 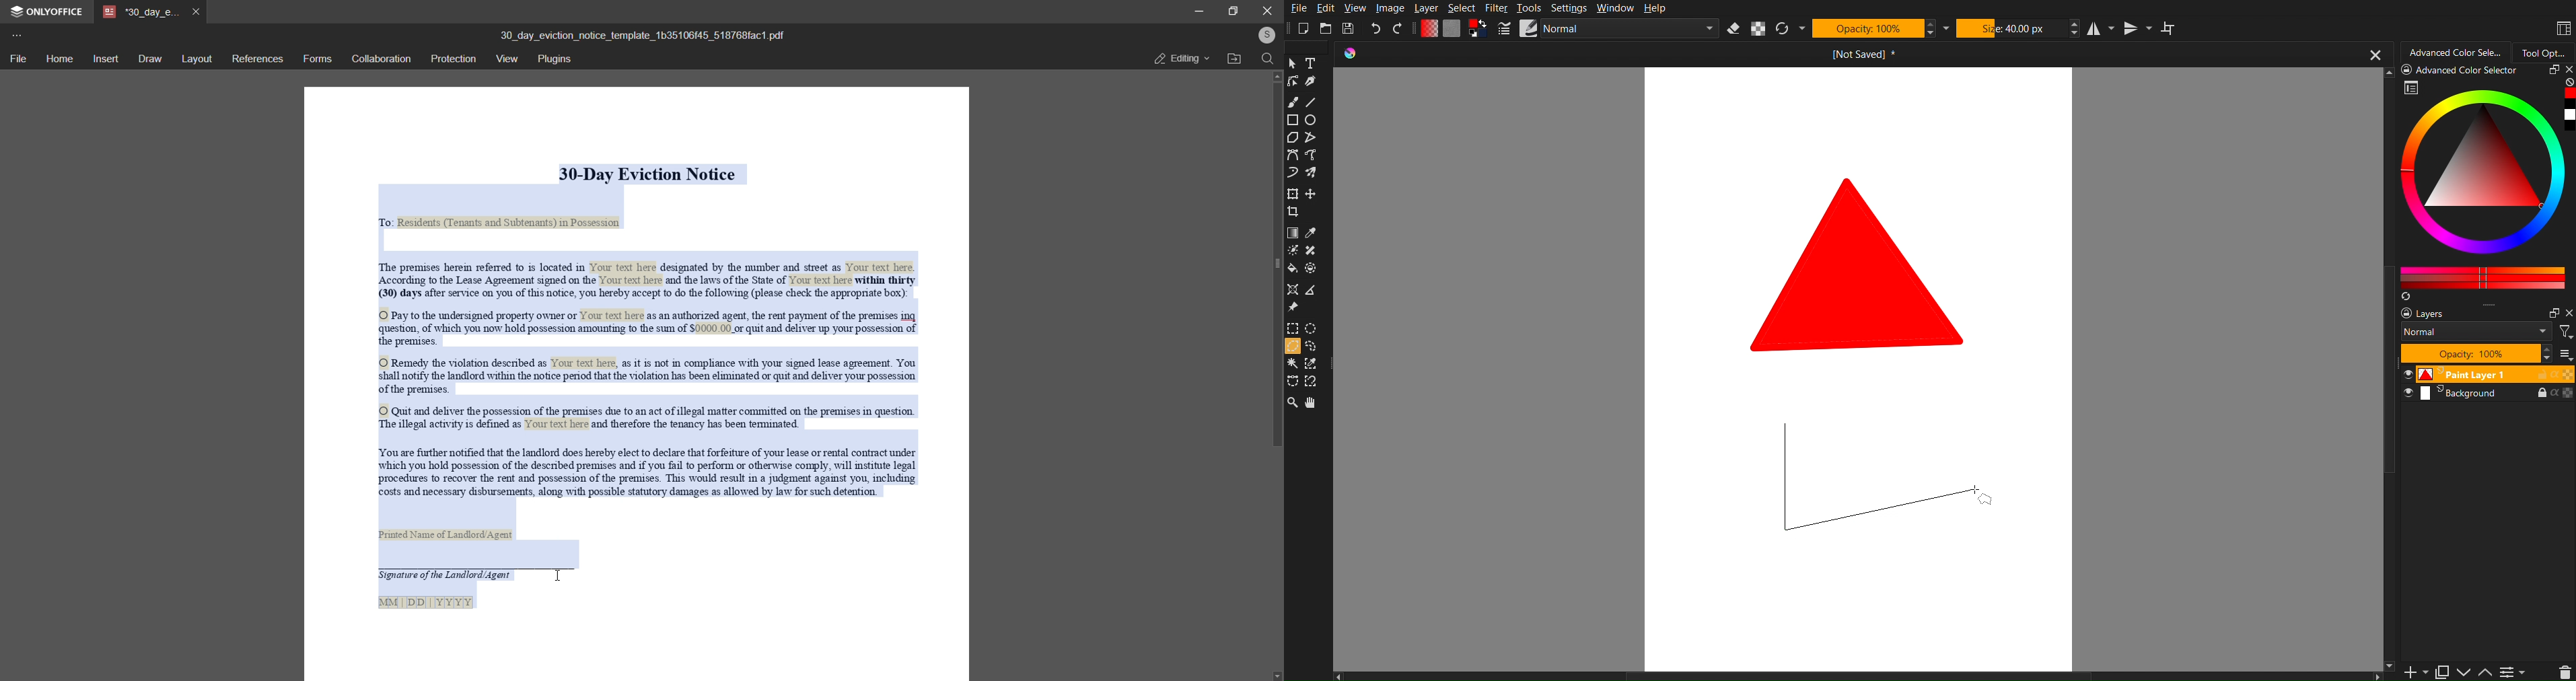 What do you see at coordinates (1454, 29) in the screenshot?
I see `Color Settings` at bounding box center [1454, 29].